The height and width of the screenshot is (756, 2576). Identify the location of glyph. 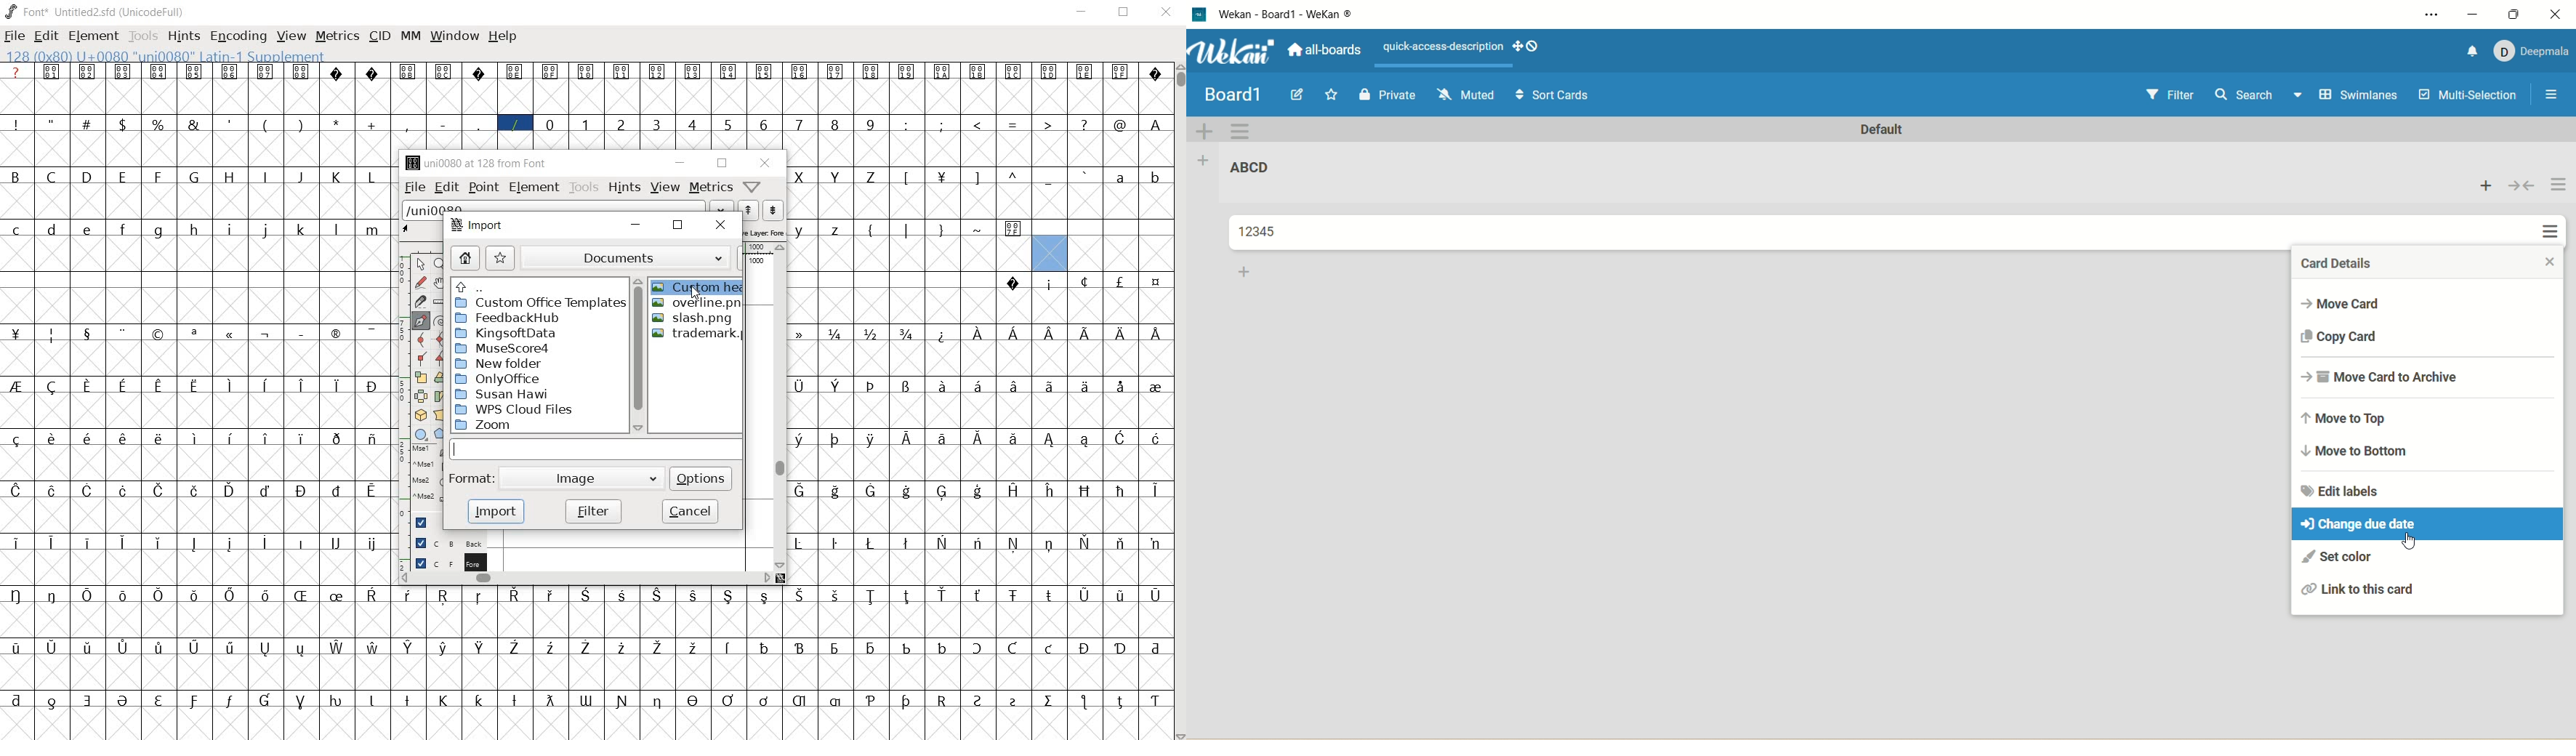
(122, 543).